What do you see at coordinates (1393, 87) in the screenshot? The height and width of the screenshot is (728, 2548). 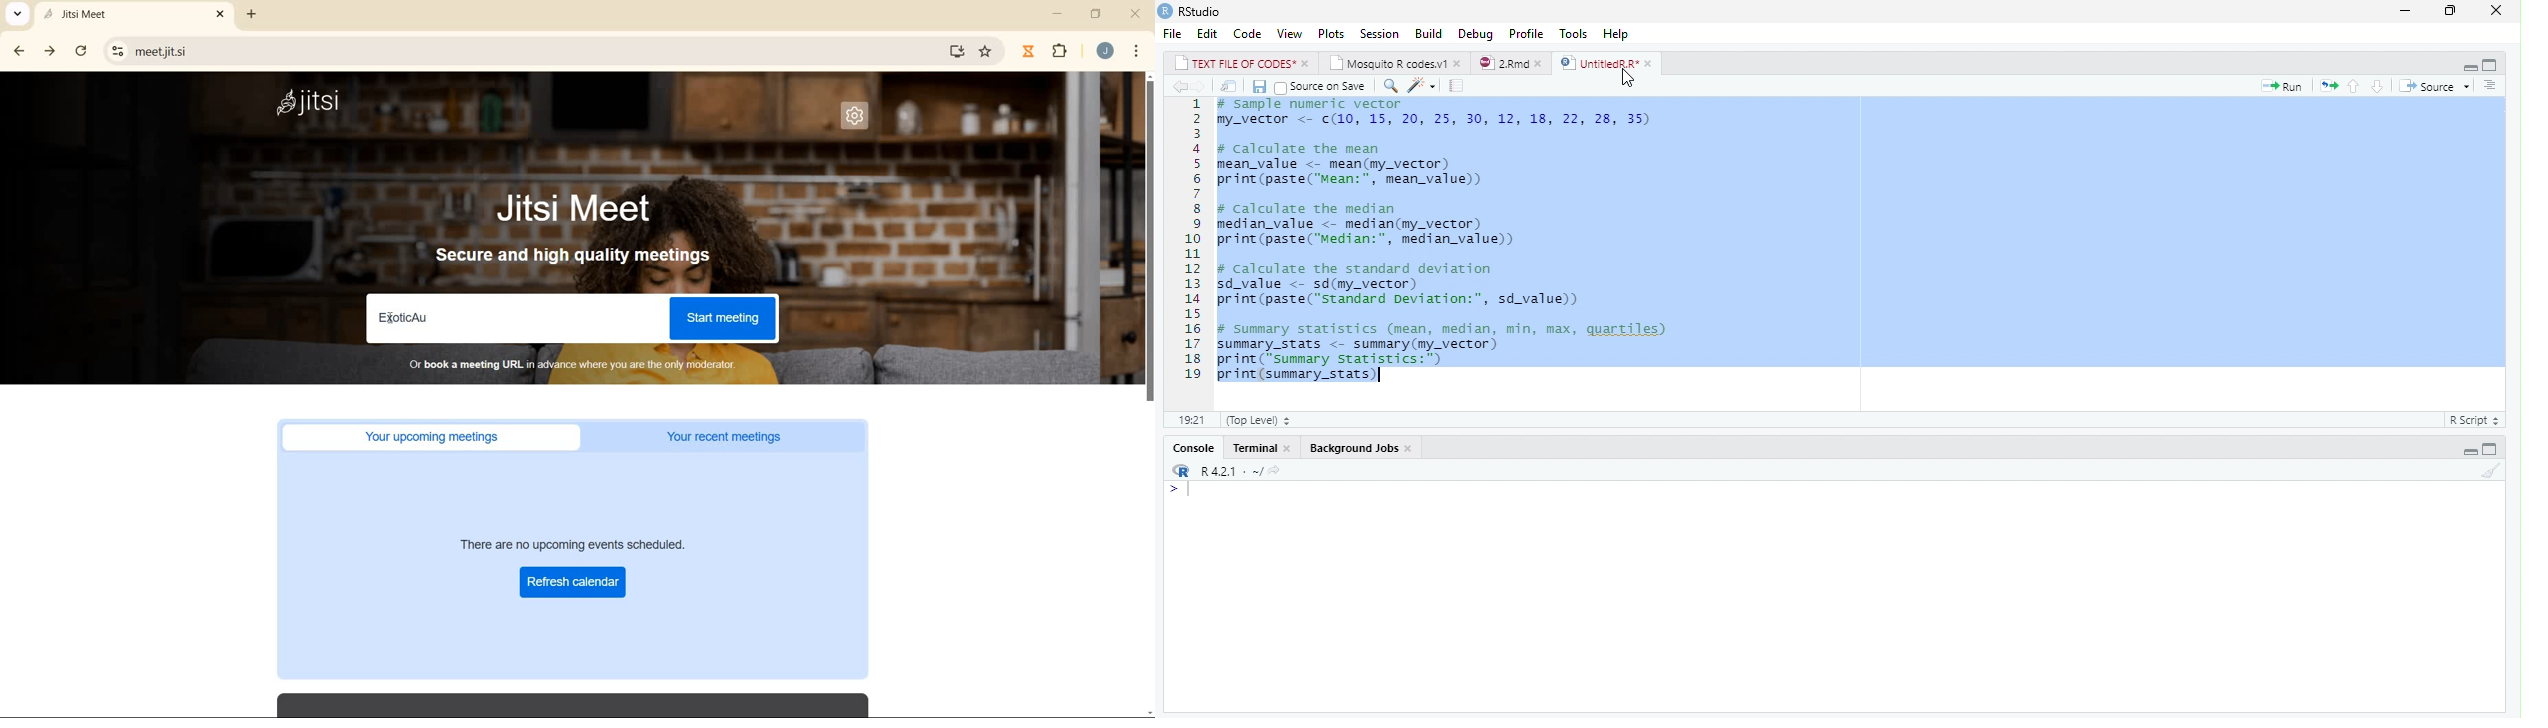 I see `find and replace` at bounding box center [1393, 87].